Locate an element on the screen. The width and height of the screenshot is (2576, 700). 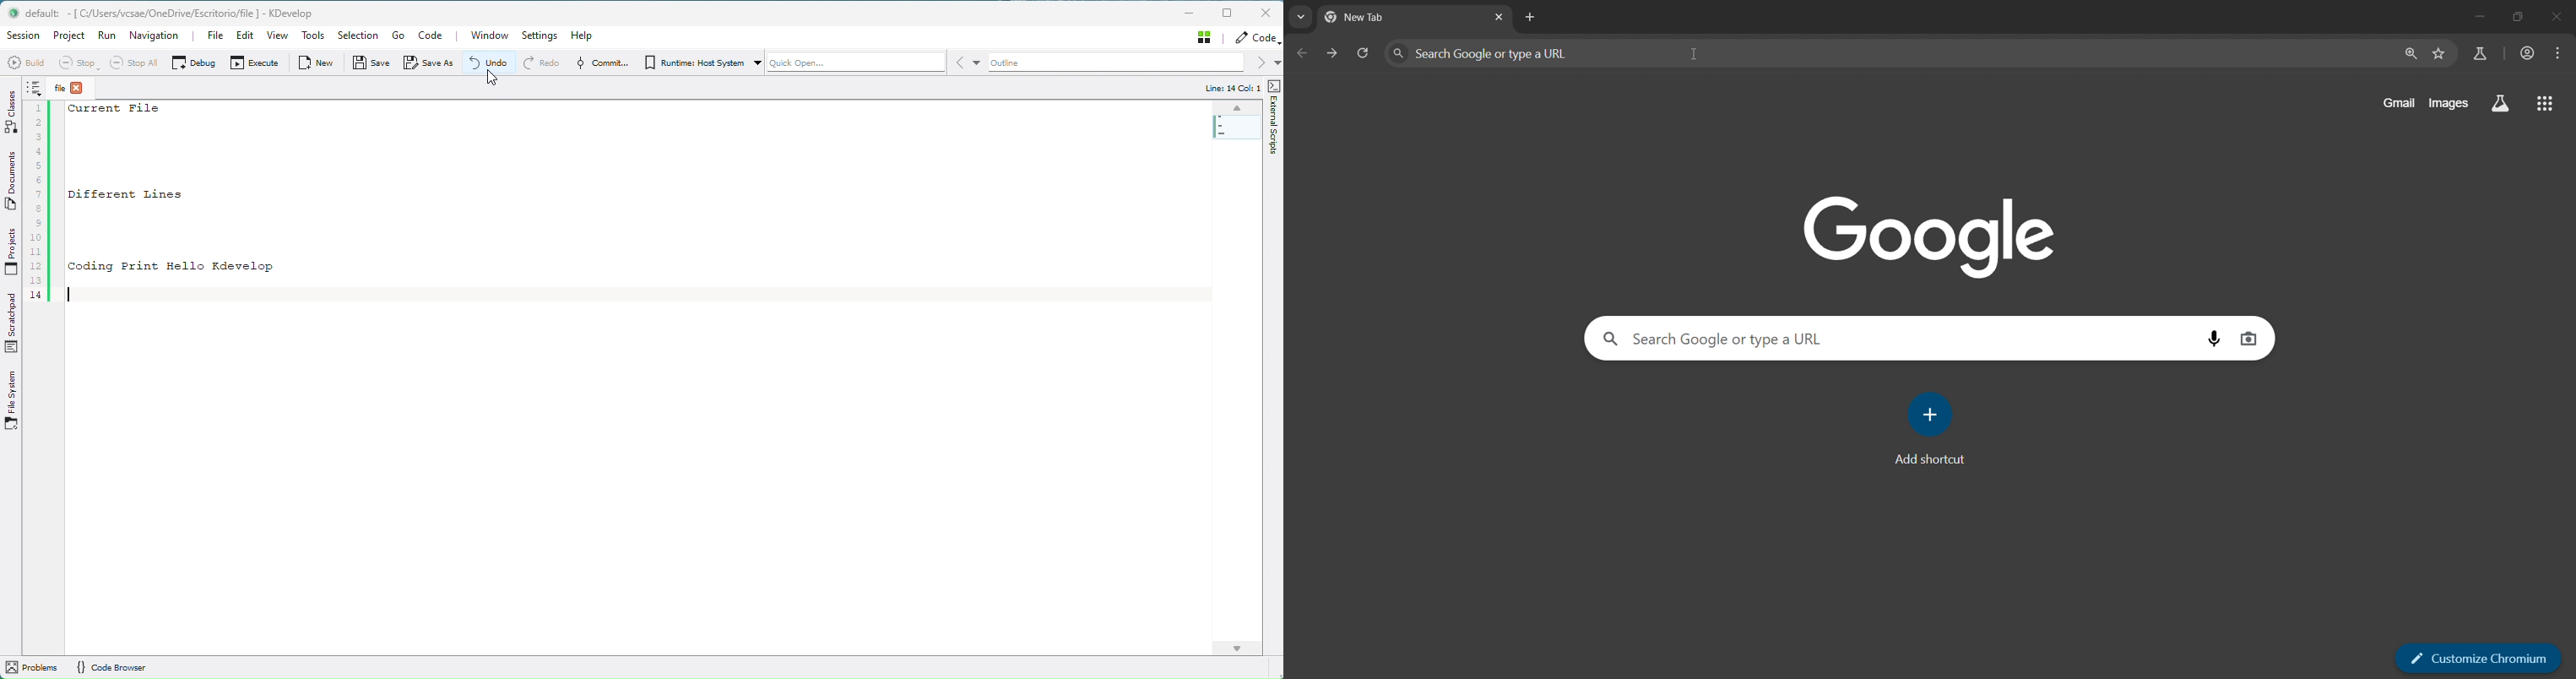
RunTime is located at coordinates (696, 64).